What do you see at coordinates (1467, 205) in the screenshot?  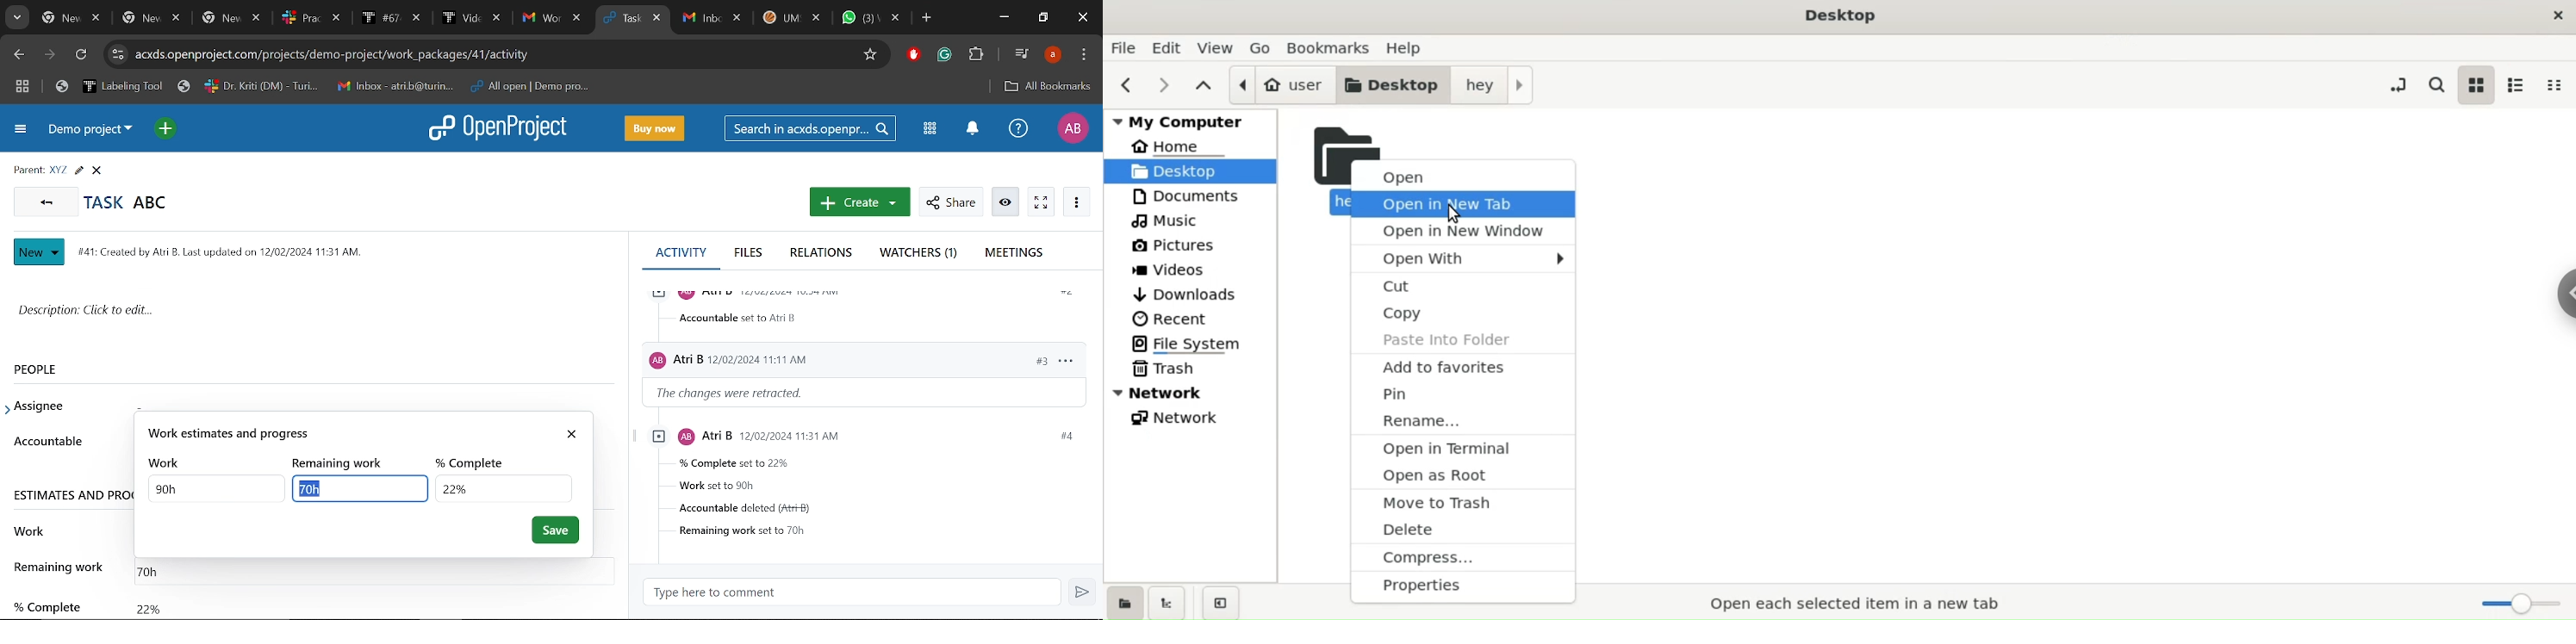 I see `open in new tab` at bounding box center [1467, 205].